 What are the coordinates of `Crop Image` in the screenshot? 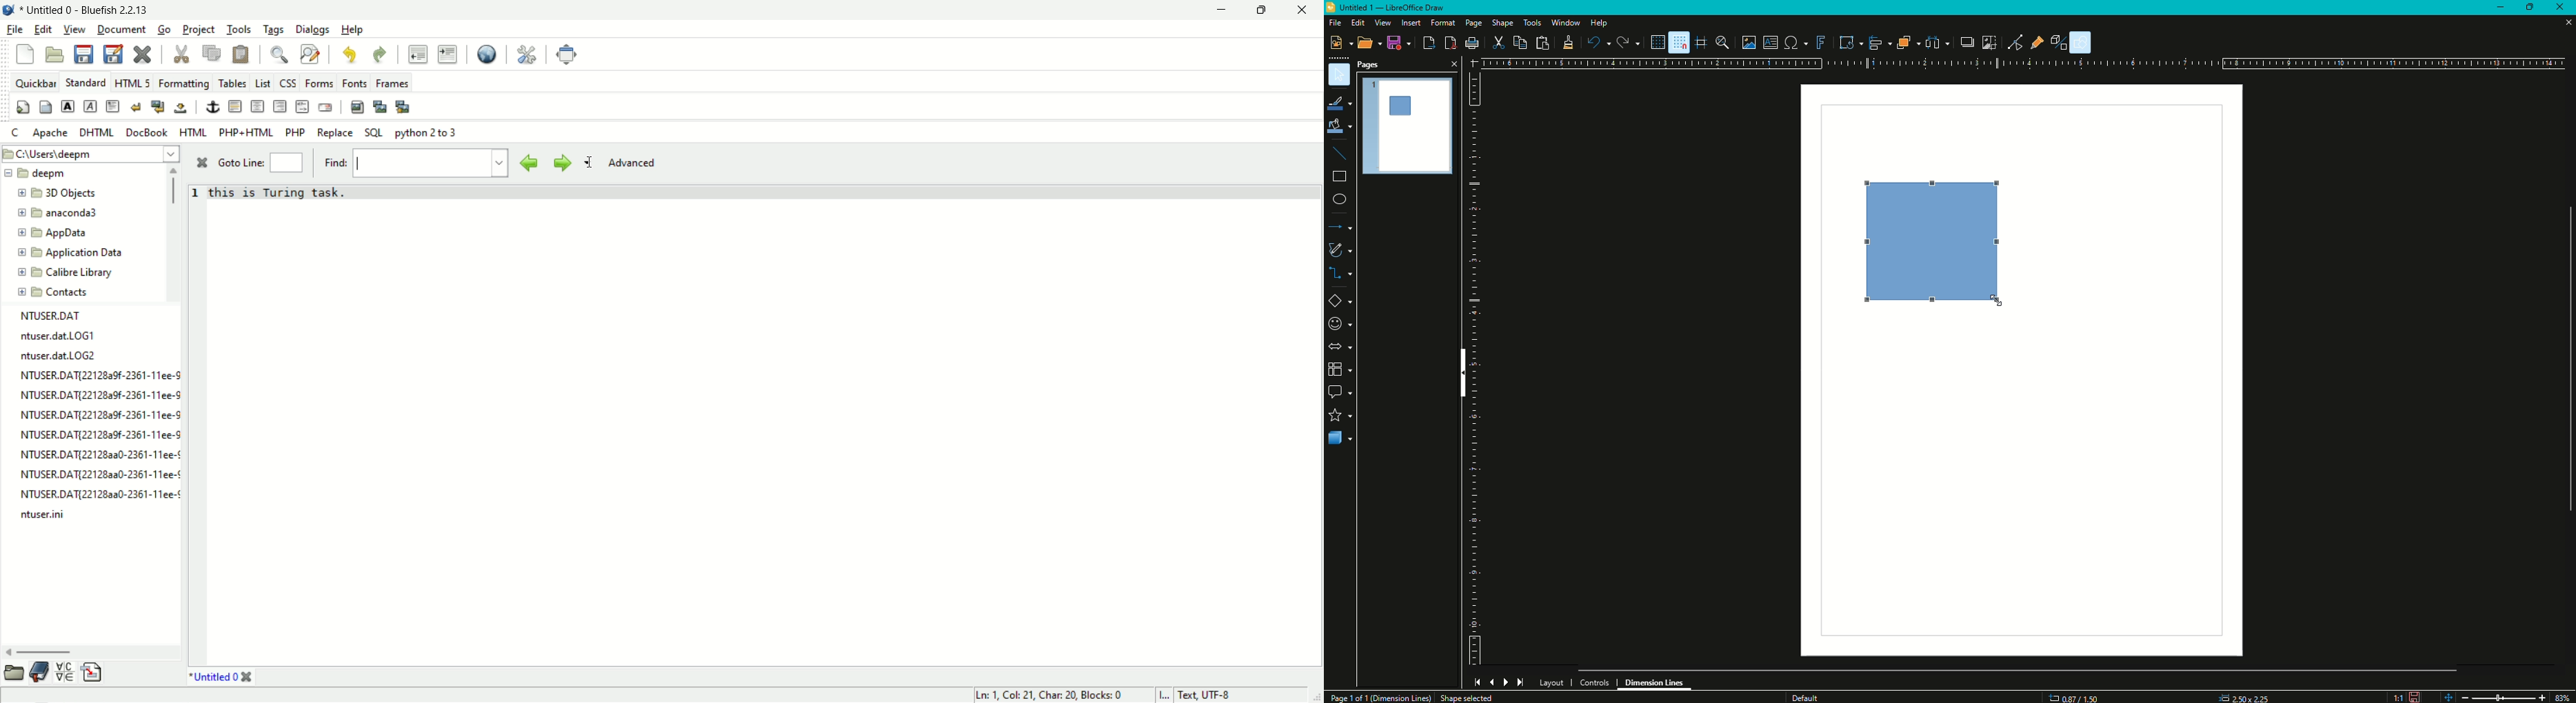 It's located at (1986, 41).